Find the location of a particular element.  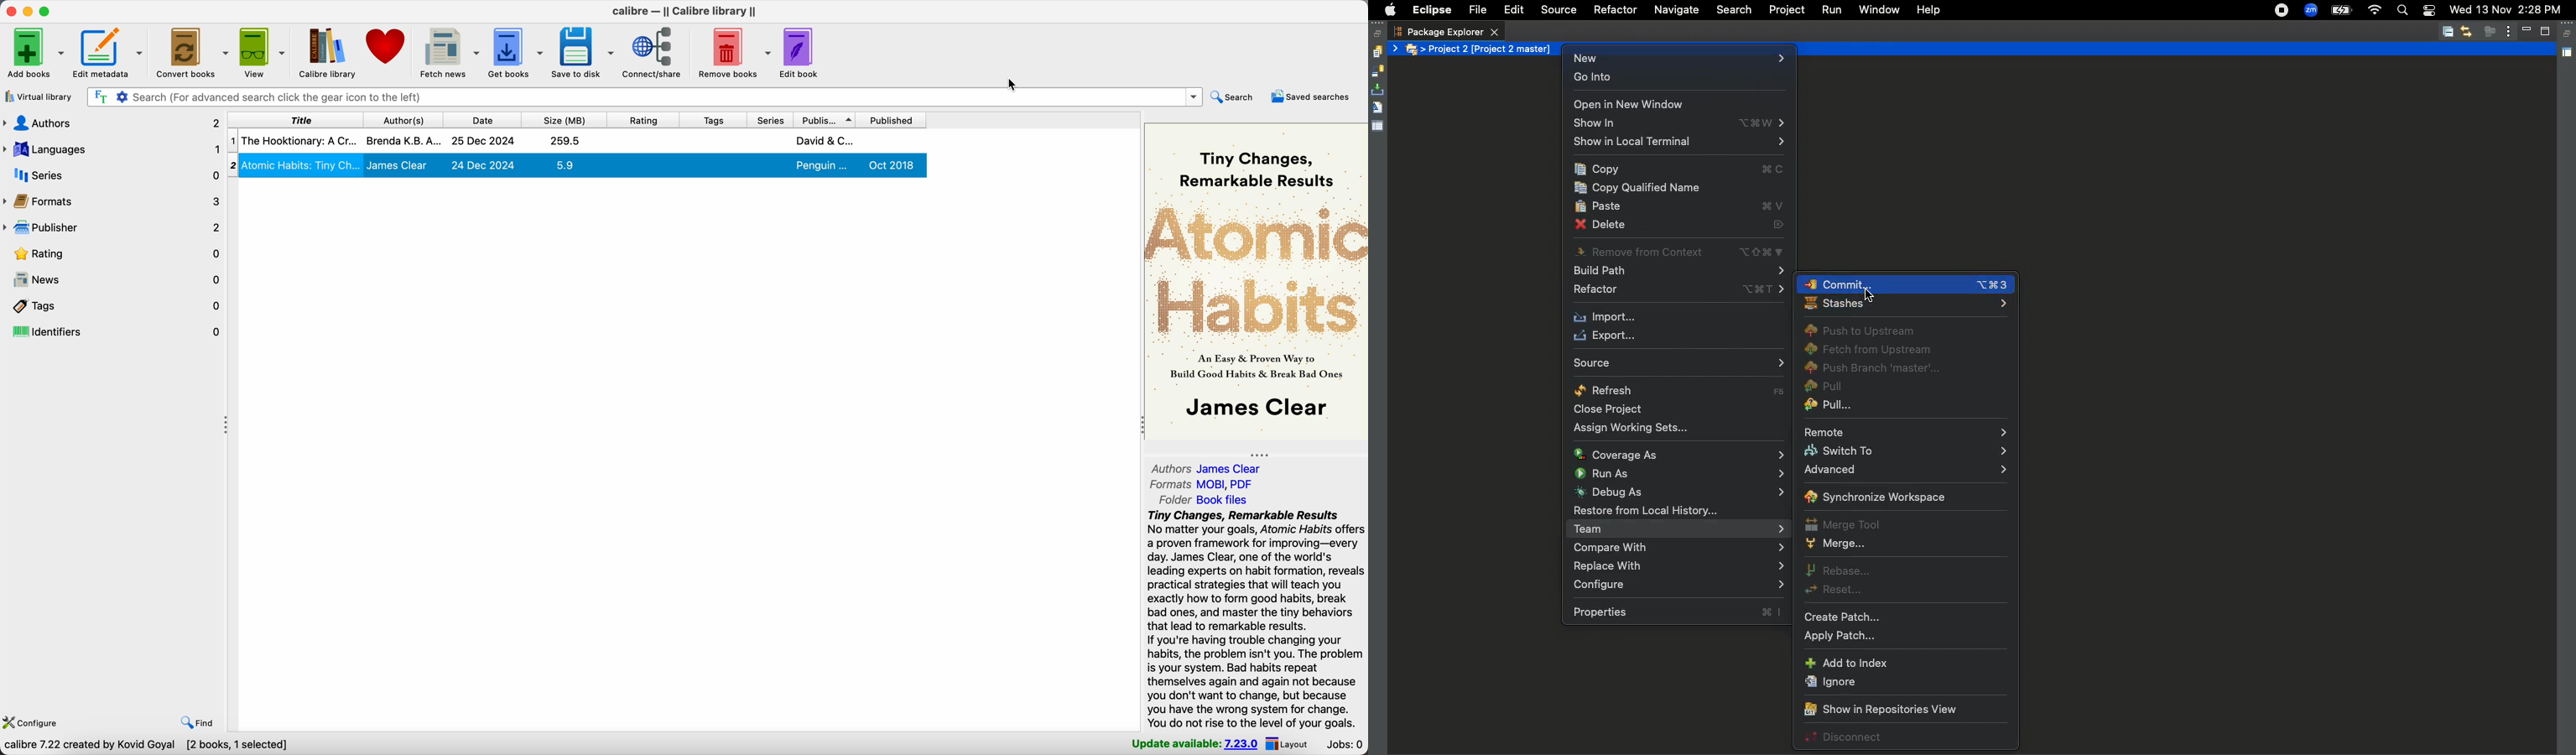

David & C is located at coordinates (824, 140).